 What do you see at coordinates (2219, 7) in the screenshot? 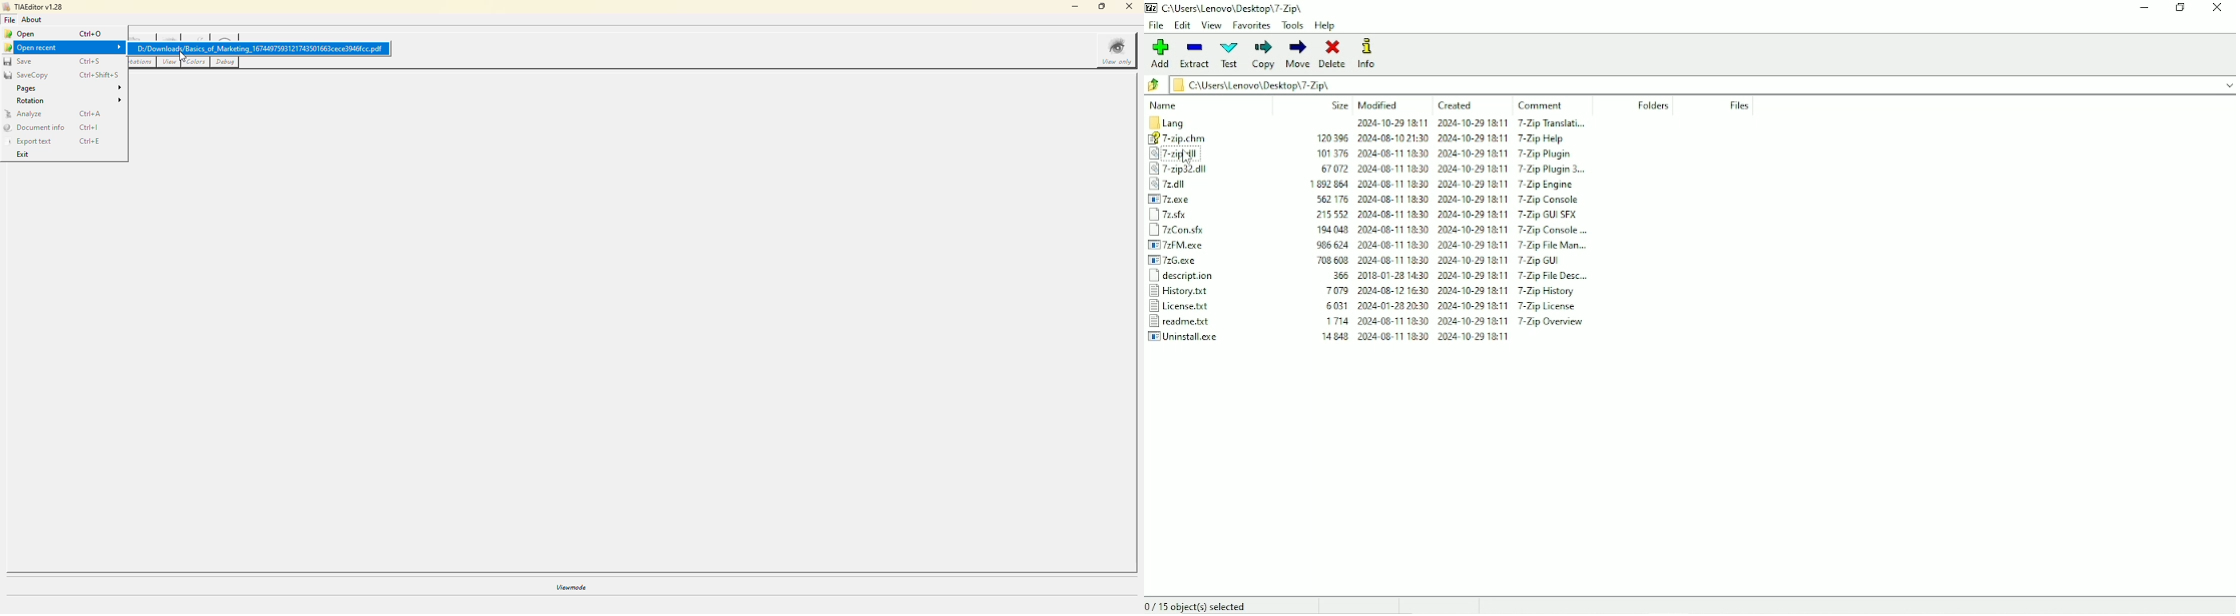
I see `Close` at bounding box center [2219, 7].